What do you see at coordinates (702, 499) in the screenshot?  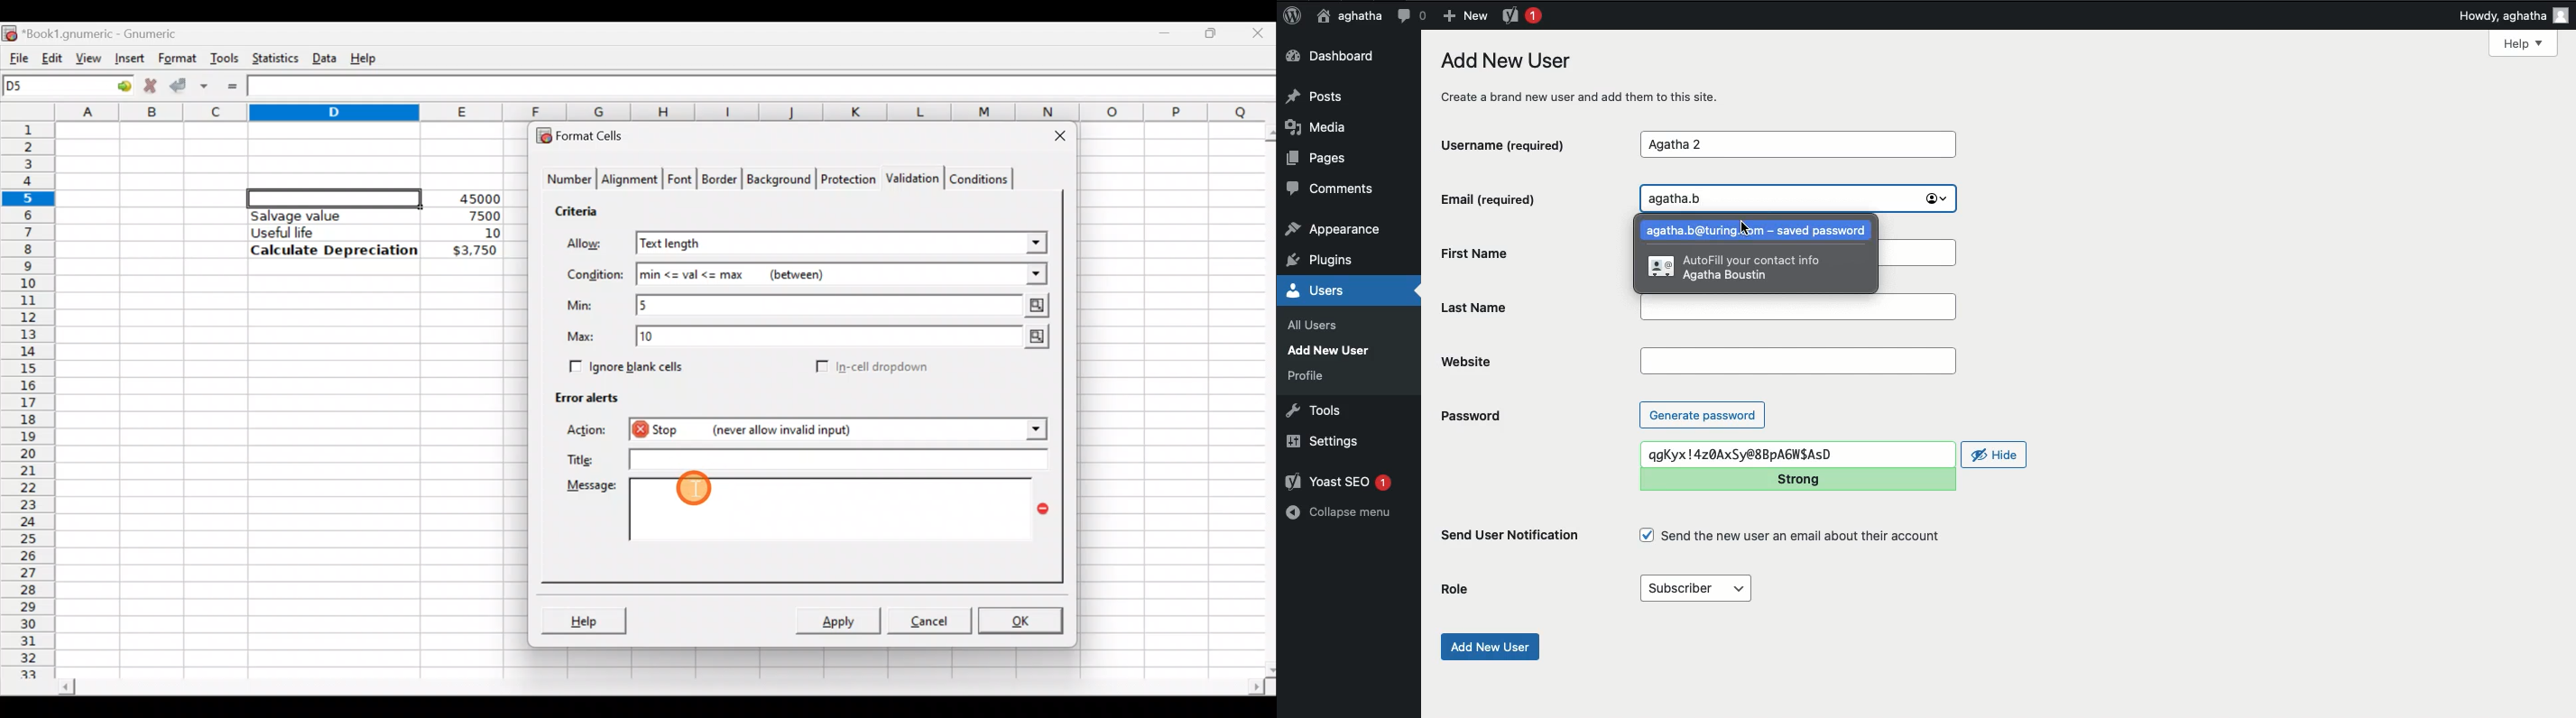 I see `Cursor on message` at bounding box center [702, 499].